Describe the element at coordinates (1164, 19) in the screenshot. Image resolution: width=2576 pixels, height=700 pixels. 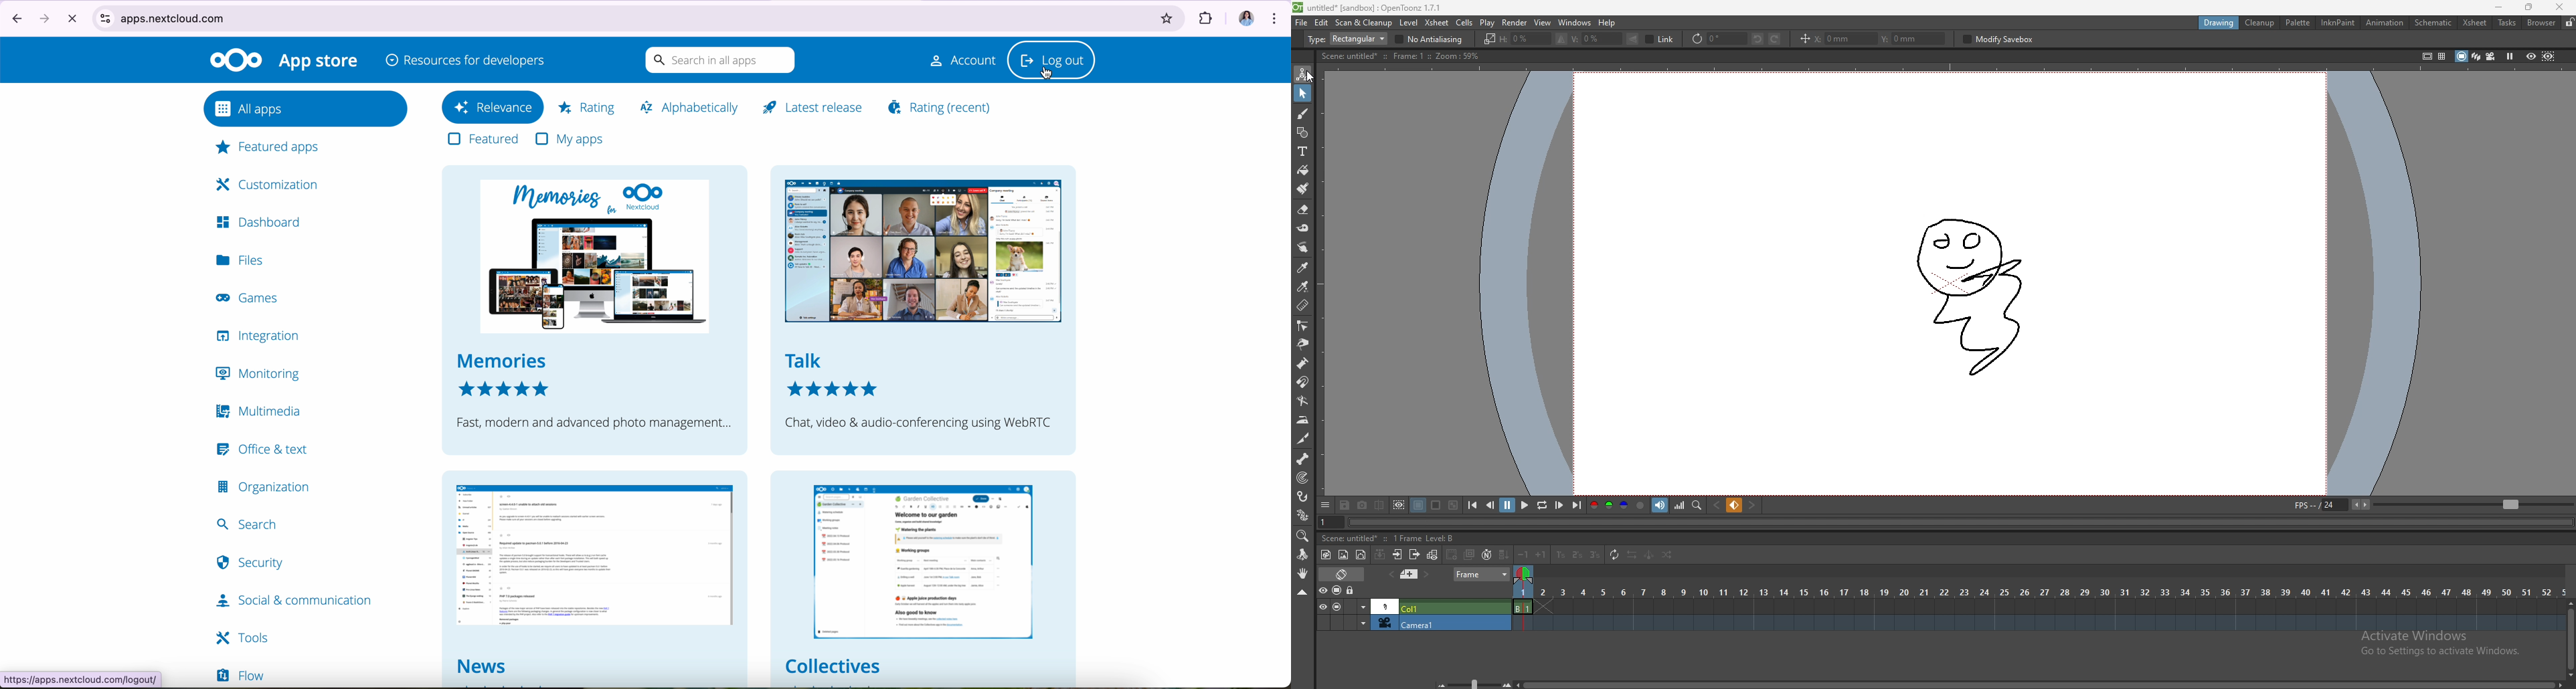
I see `favorites` at that location.